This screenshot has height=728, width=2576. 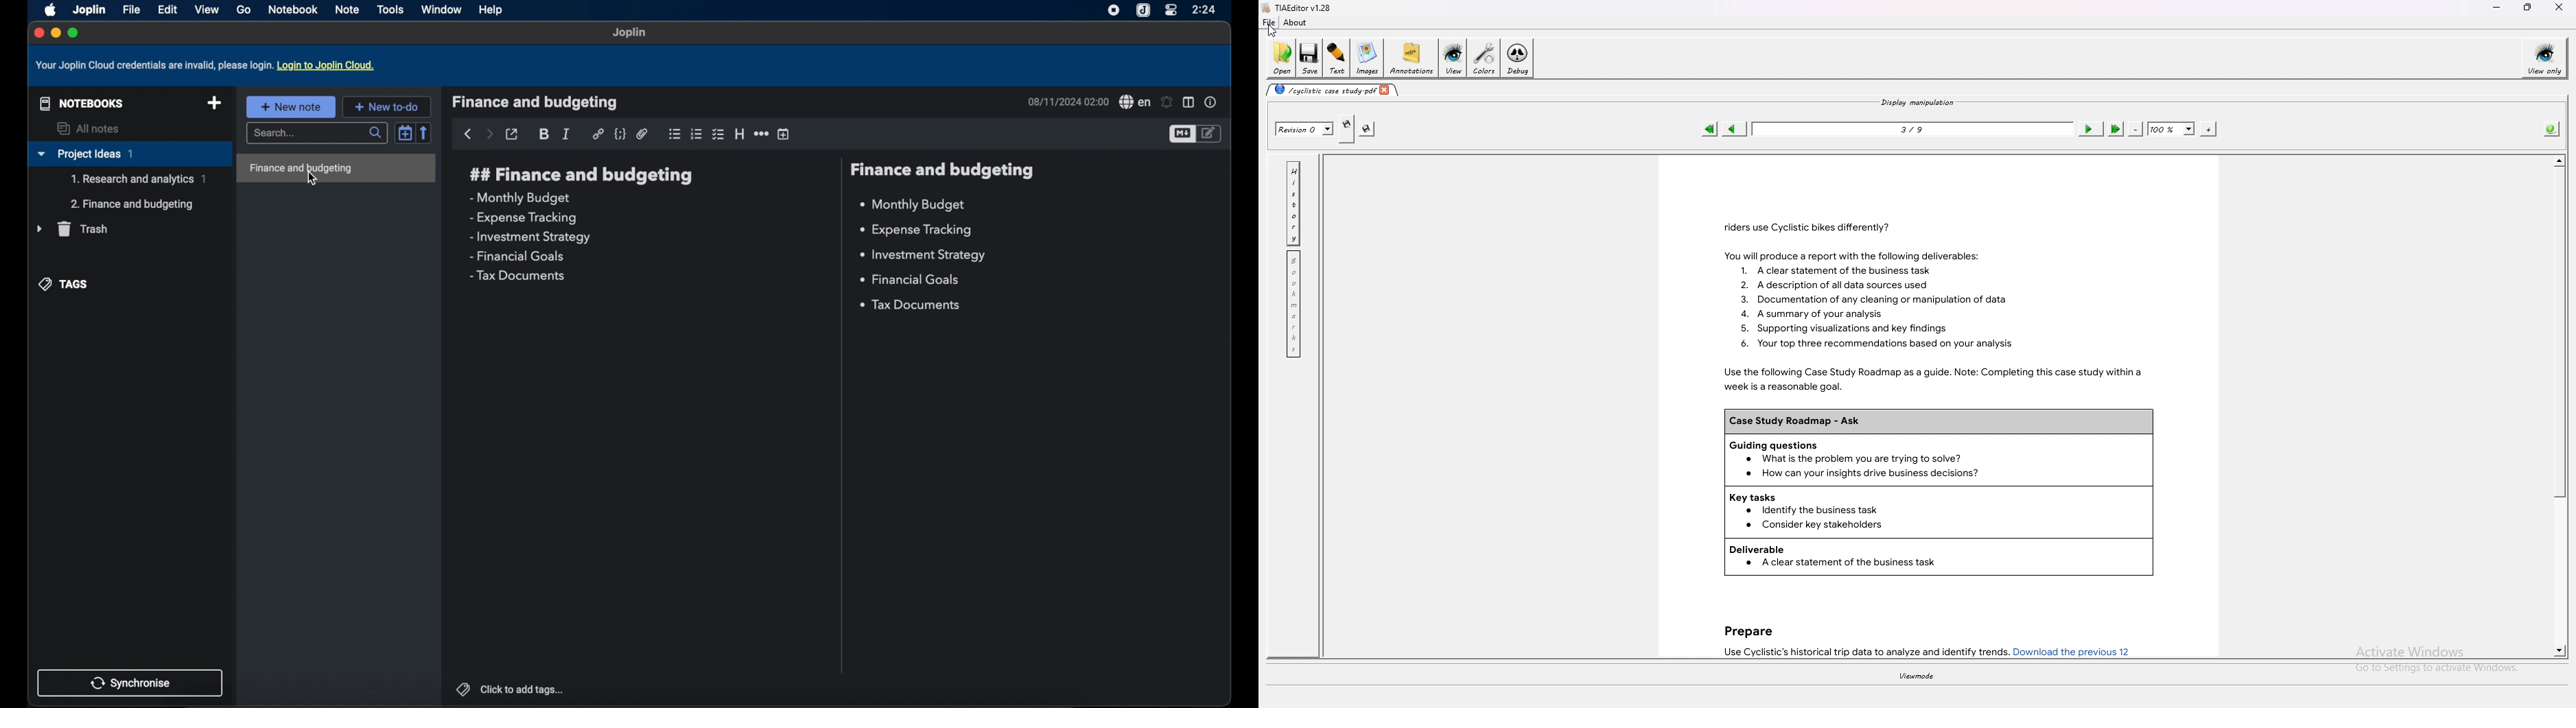 I want to click on monthly  budget, so click(x=913, y=205).